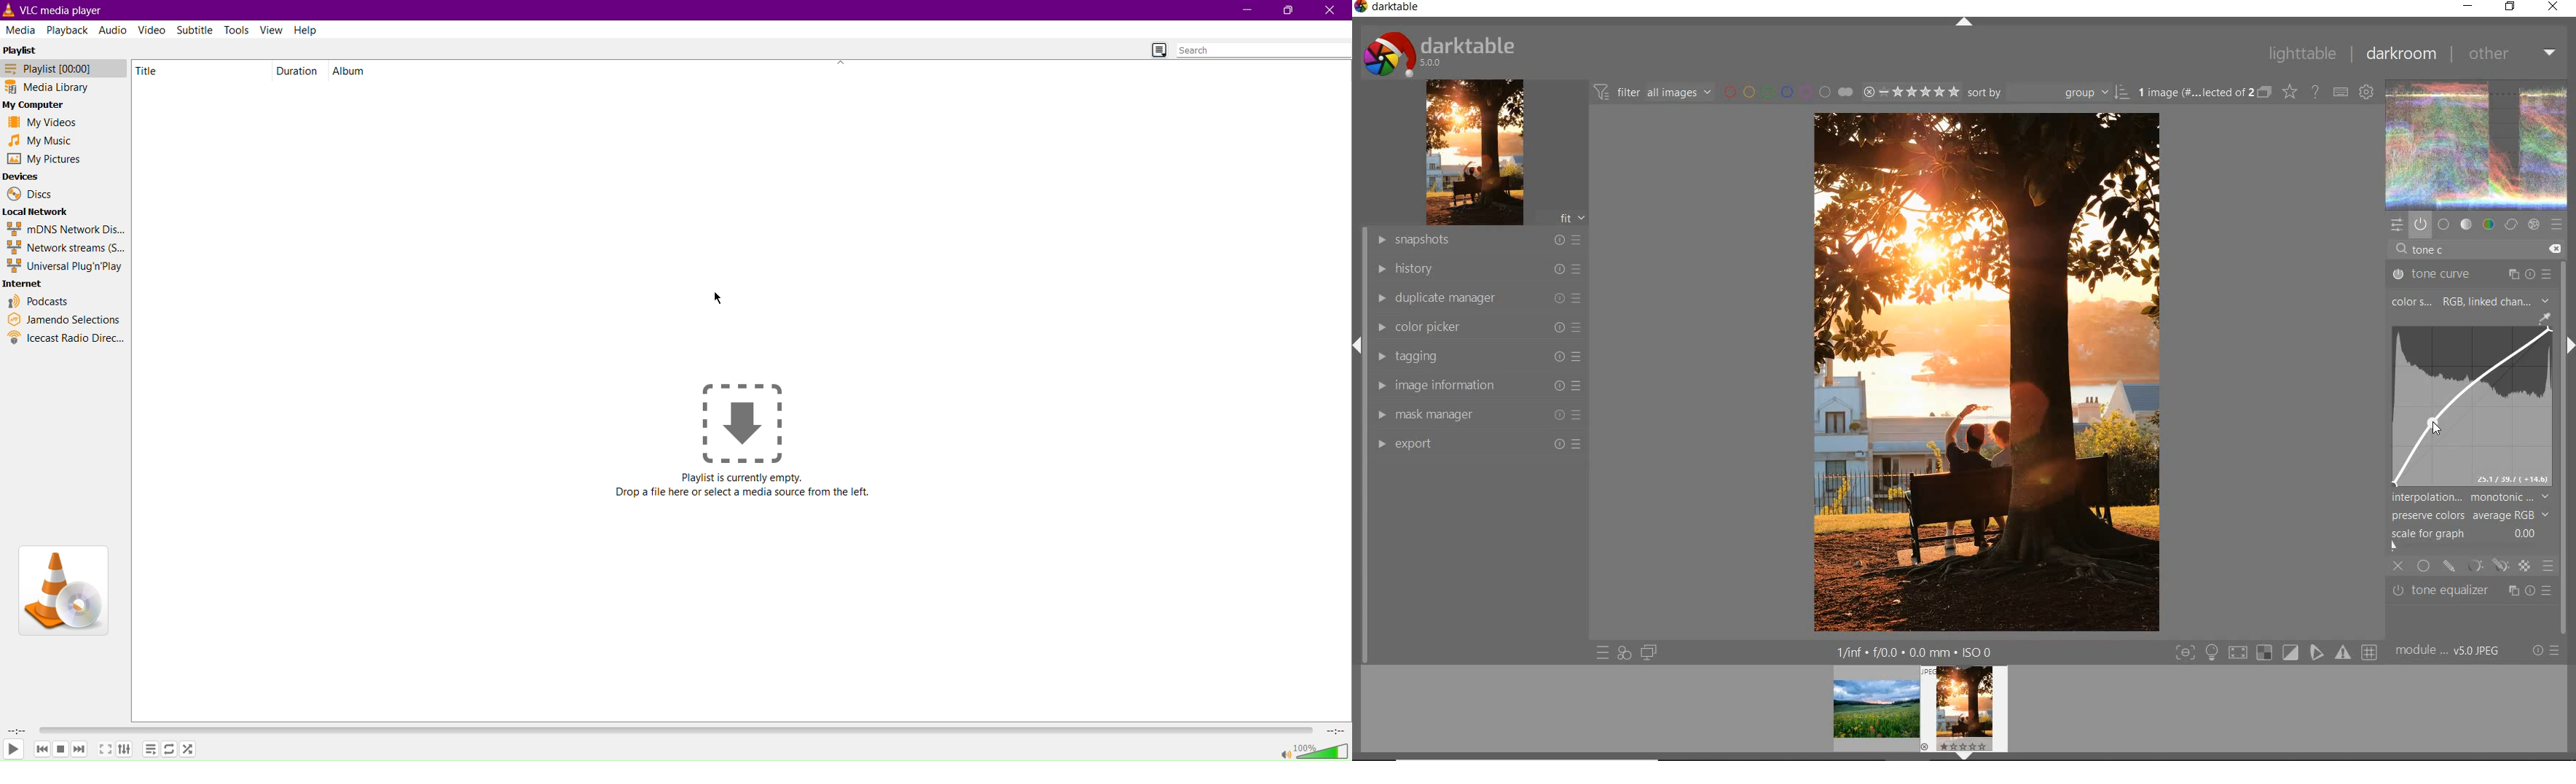  Describe the element at coordinates (298, 70) in the screenshot. I see `Duration` at that location.